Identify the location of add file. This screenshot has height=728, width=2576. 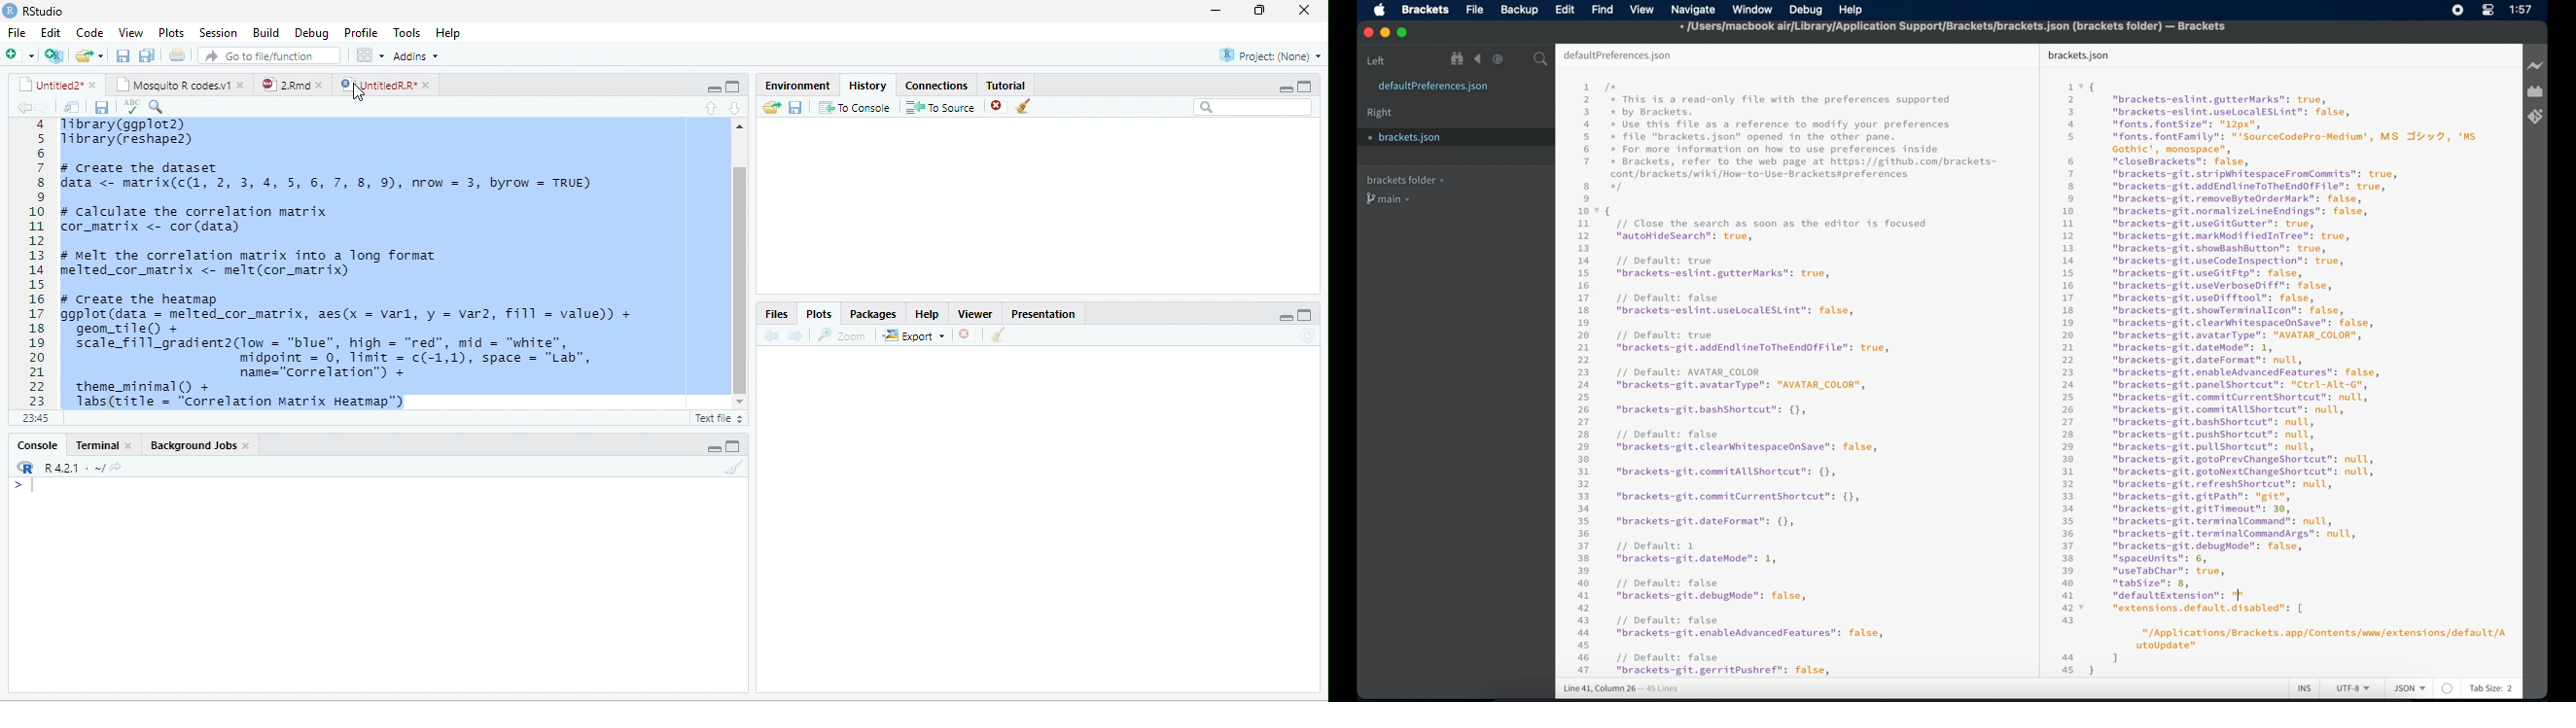
(32, 55).